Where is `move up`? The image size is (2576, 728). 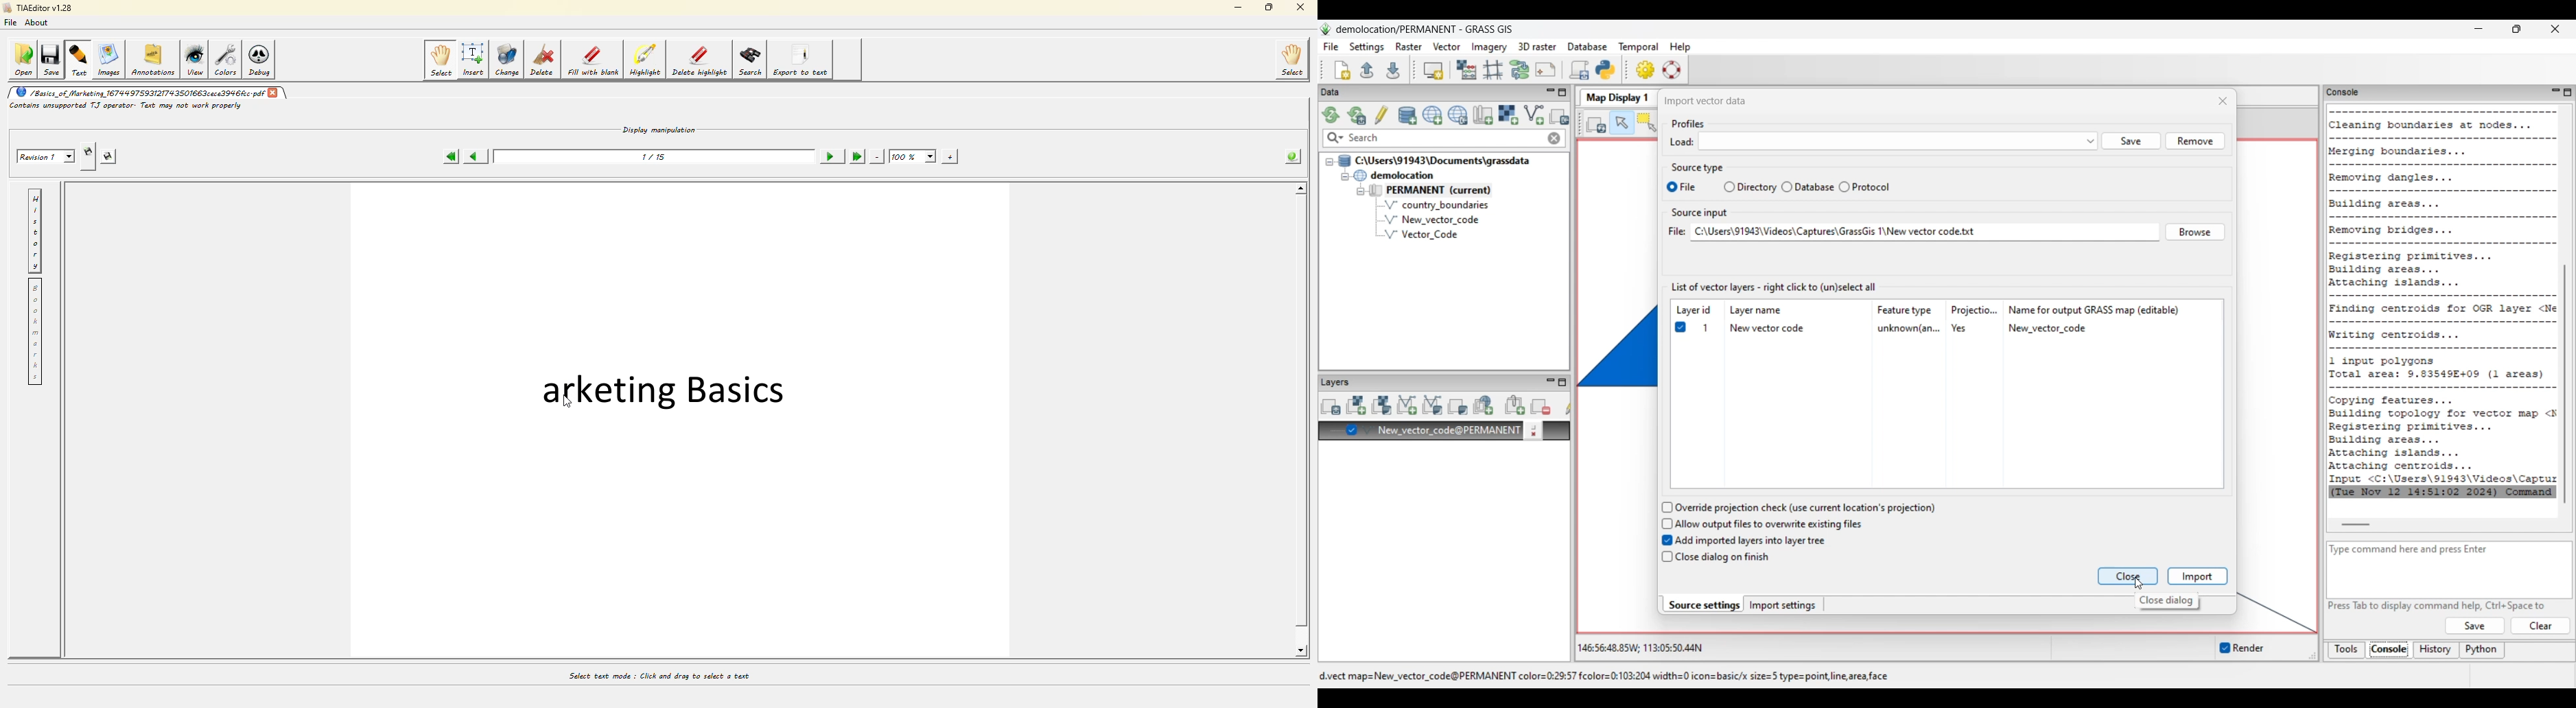
move up is located at coordinates (1301, 187).